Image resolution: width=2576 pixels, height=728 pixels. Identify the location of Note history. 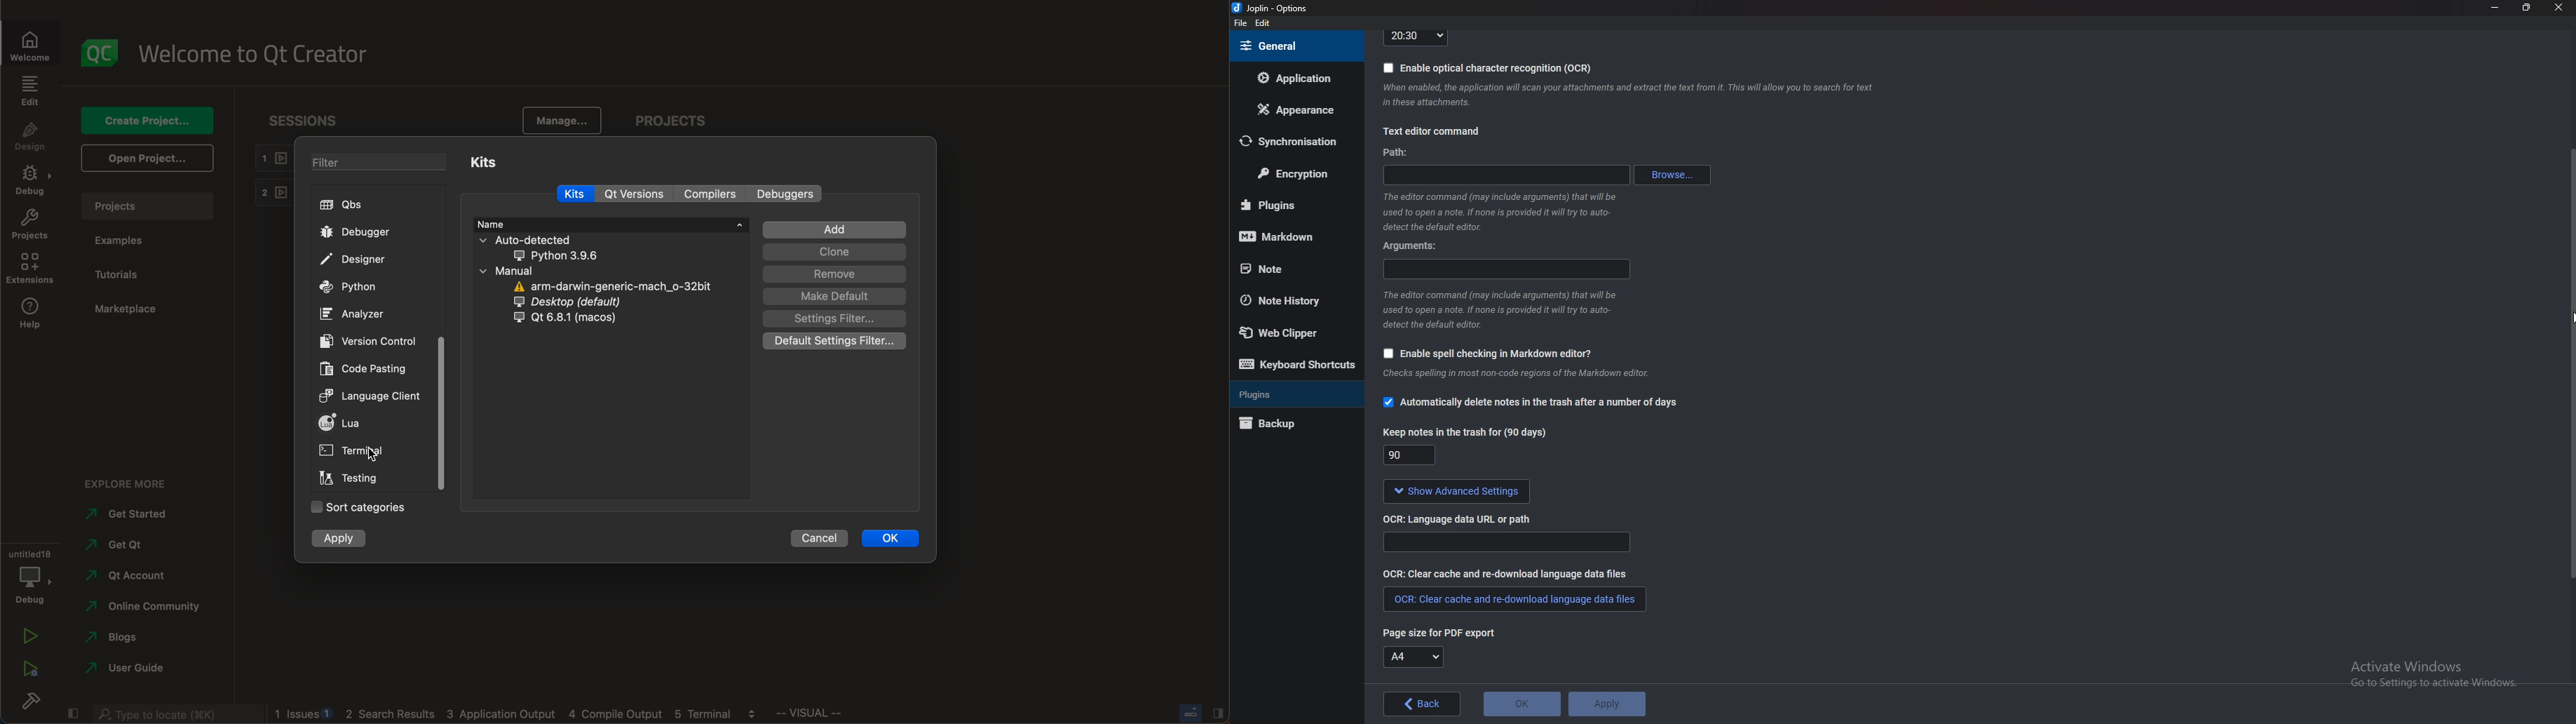
(1287, 301).